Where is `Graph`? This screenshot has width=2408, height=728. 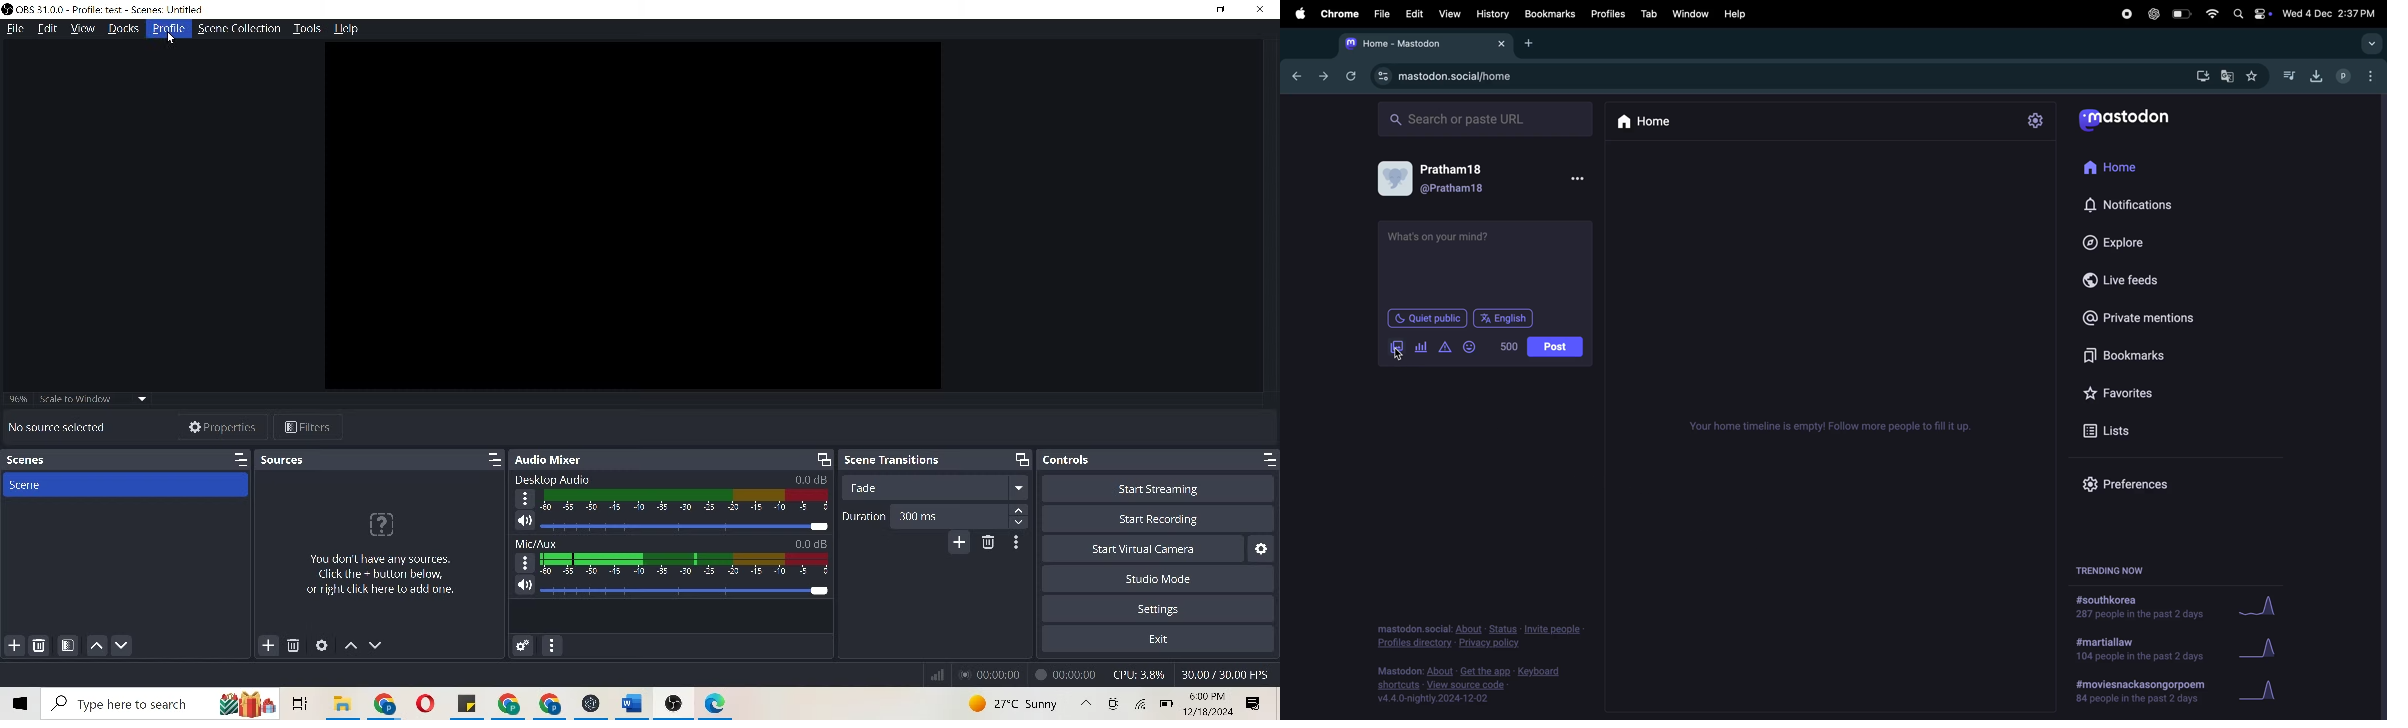
Graph is located at coordinates (2261, 651).